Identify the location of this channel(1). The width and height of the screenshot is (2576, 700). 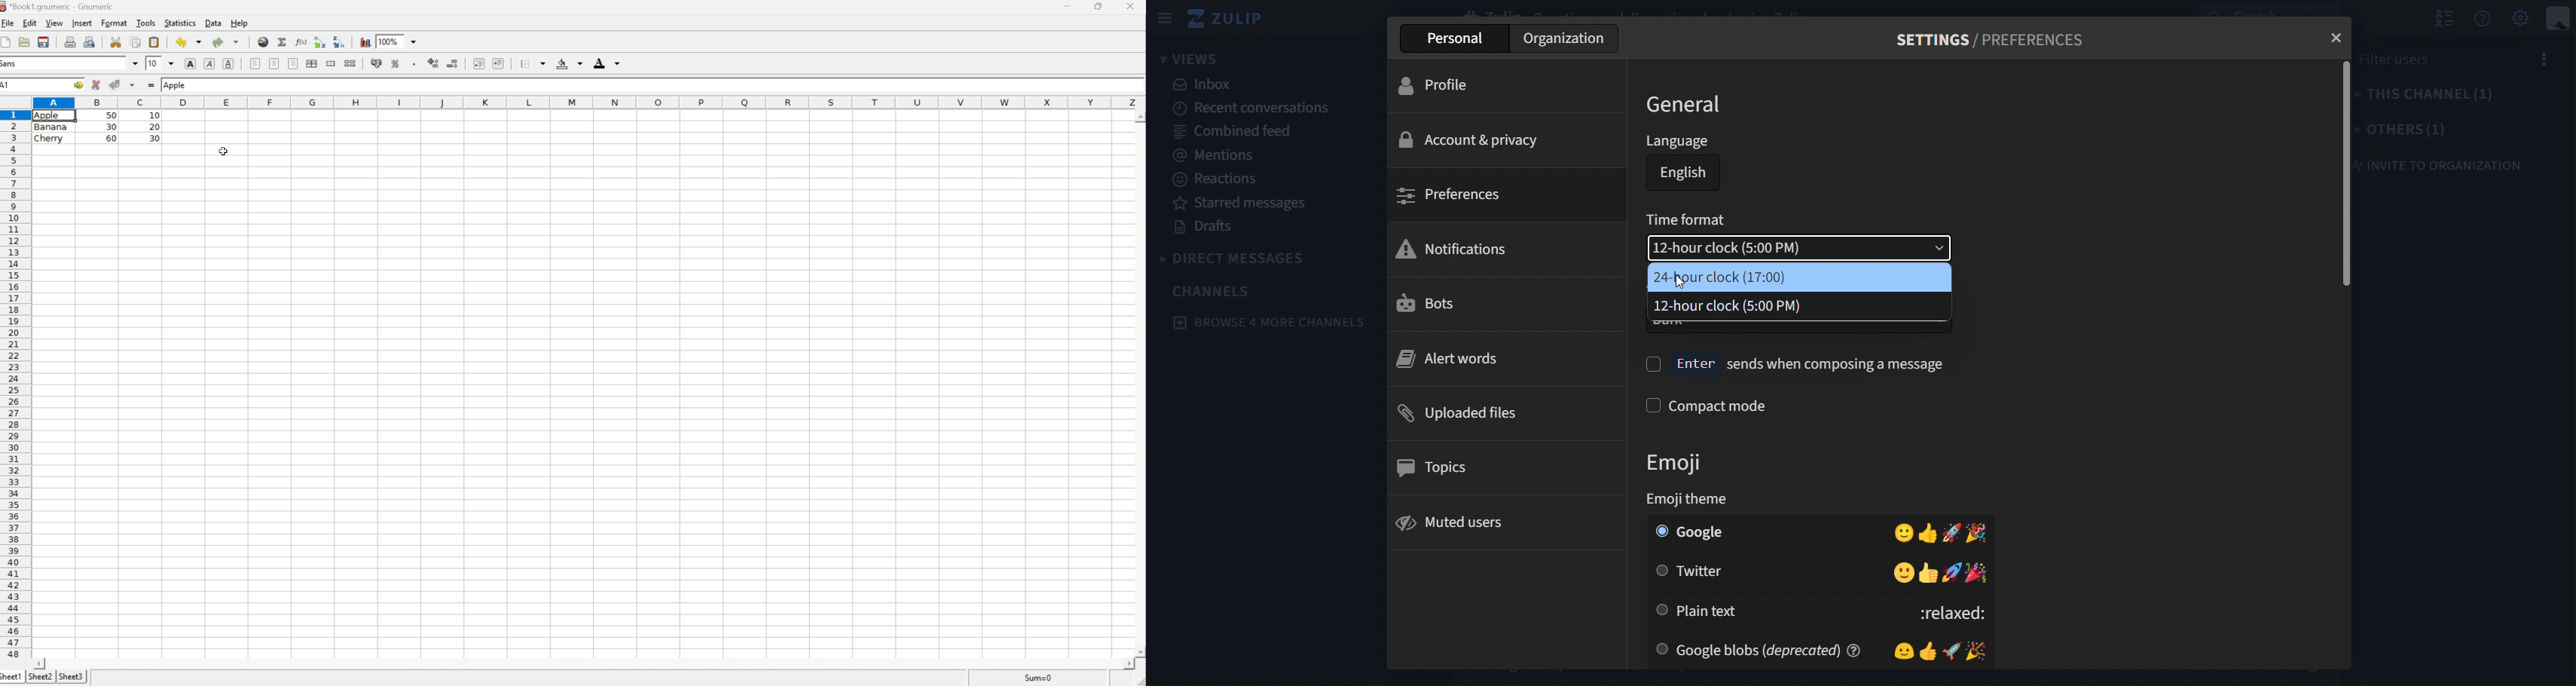
(2429, 94).